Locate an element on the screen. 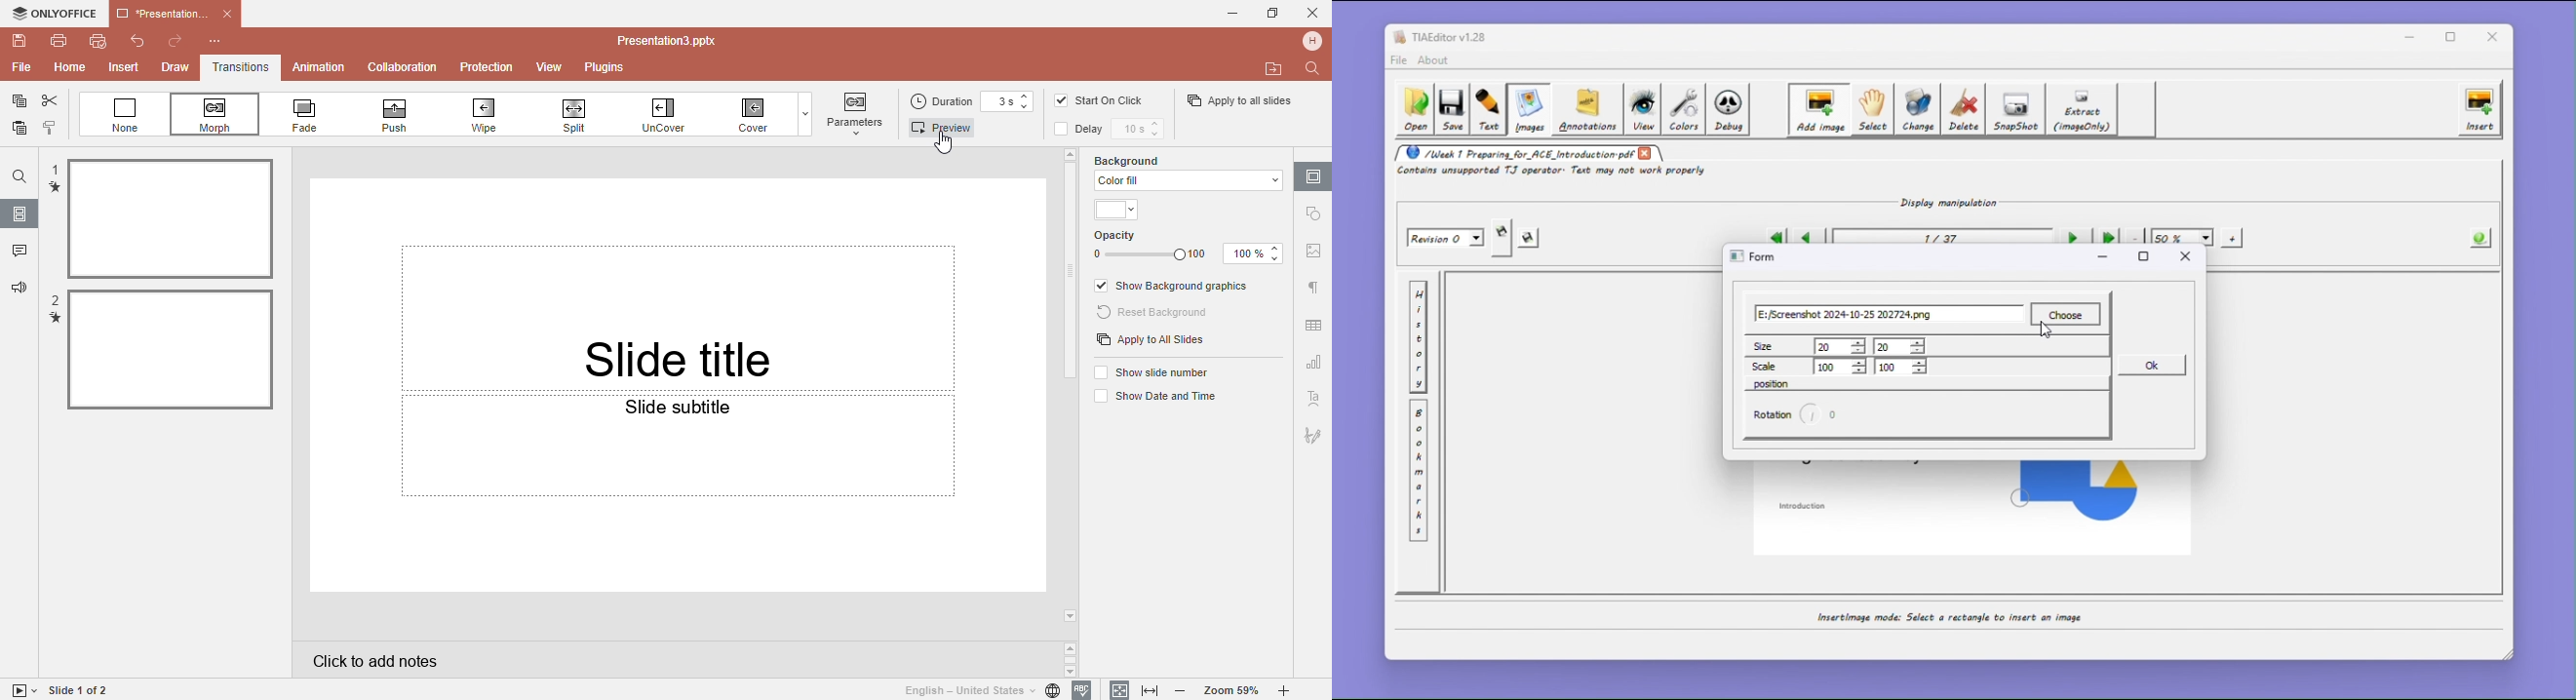  Slected file 2 is located at coordinates (171, 349).